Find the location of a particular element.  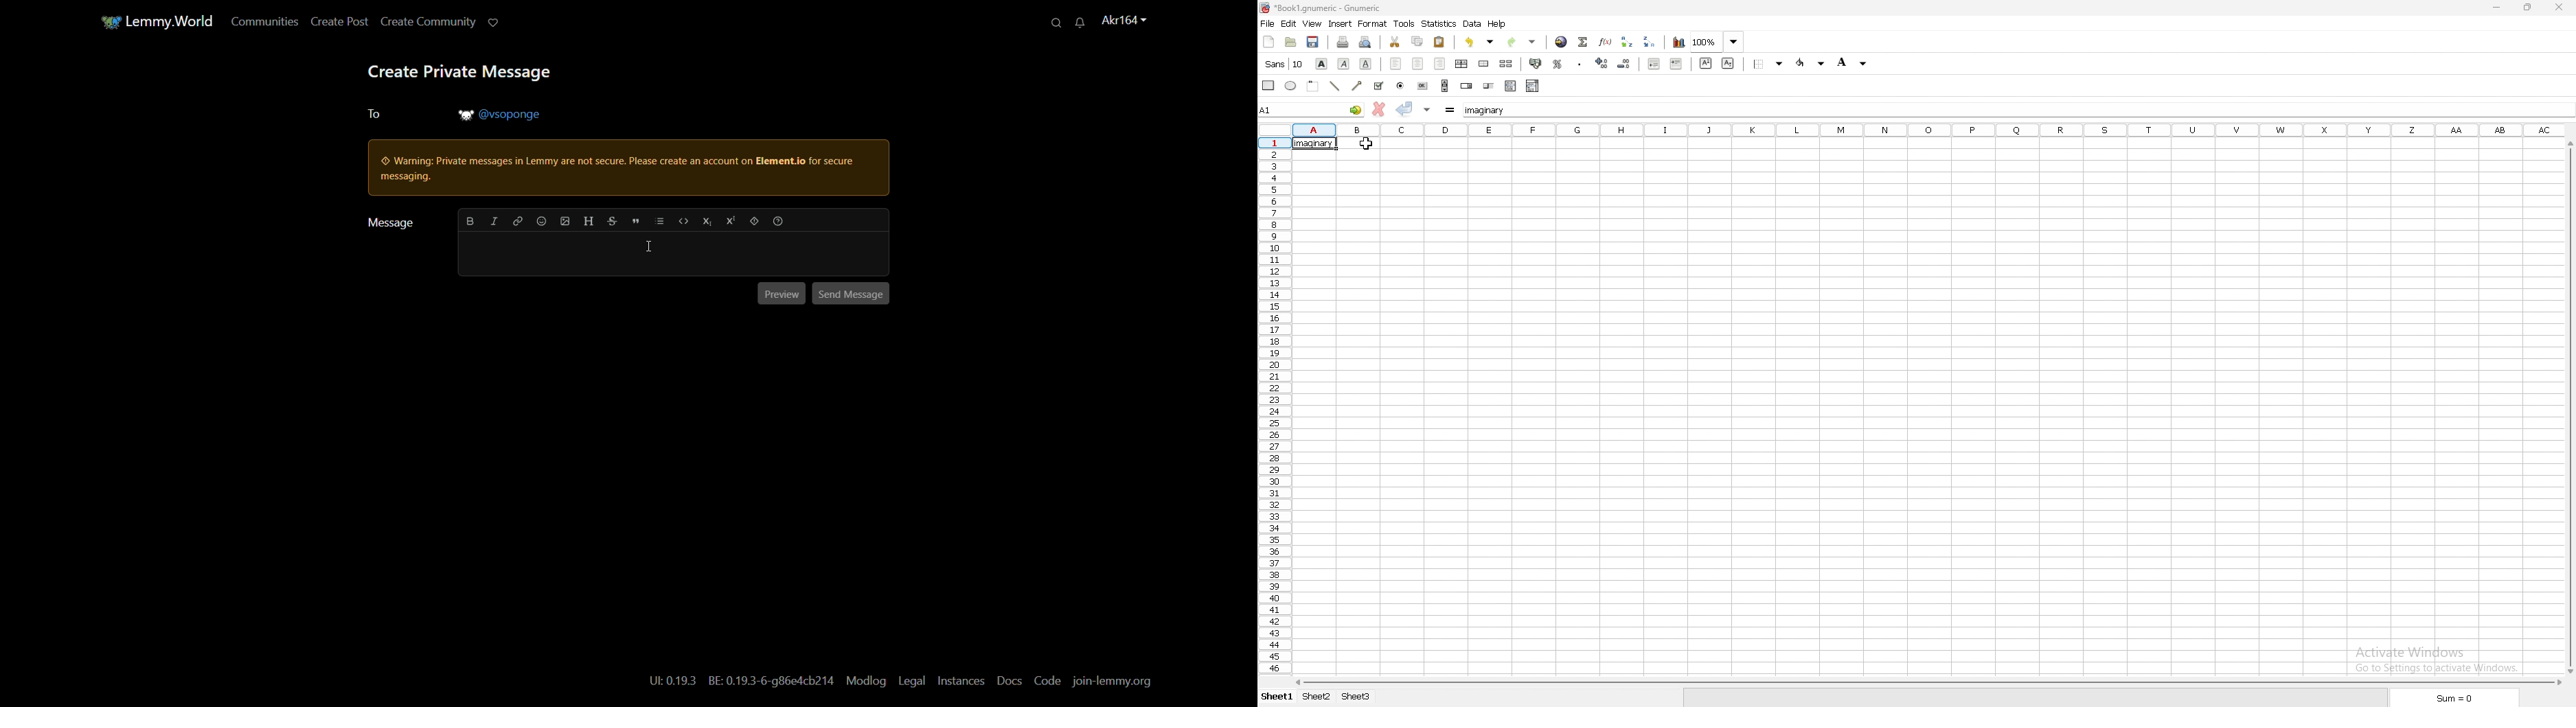

right align is located at coordinates (1440, 63).